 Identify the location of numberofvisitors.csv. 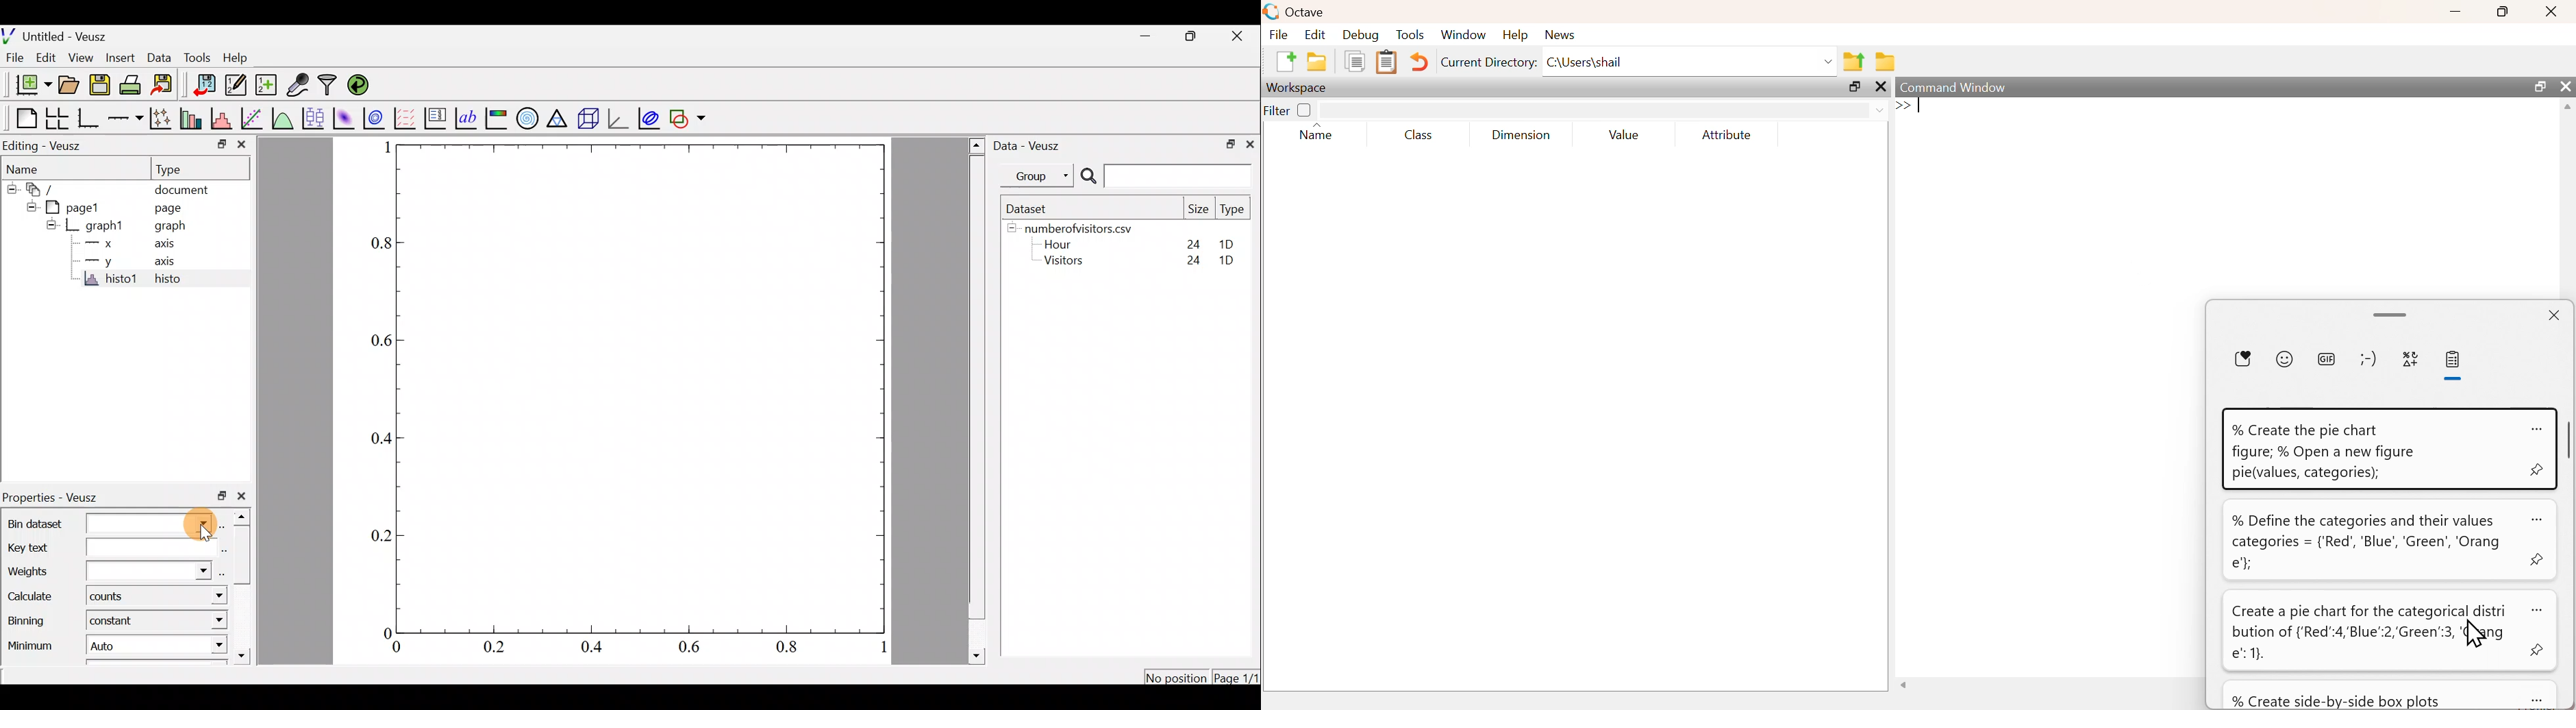
(1087, 226).